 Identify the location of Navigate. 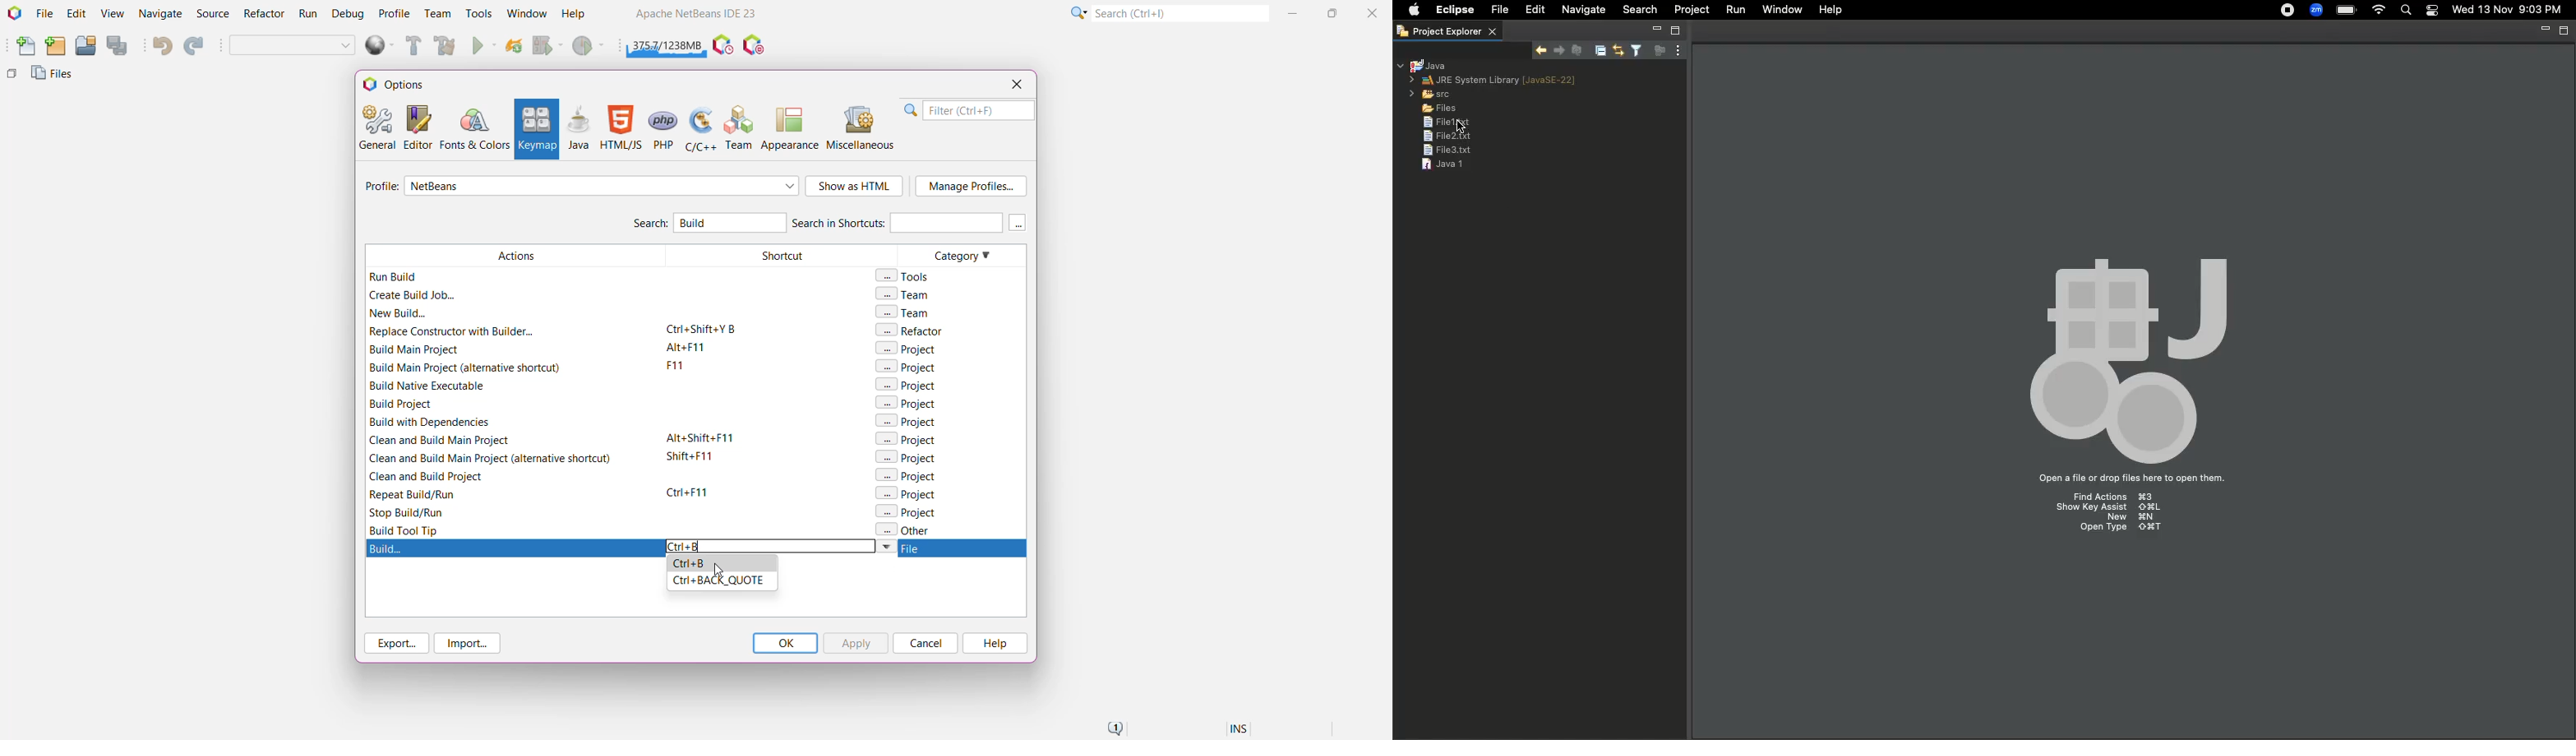
(1584, 10).